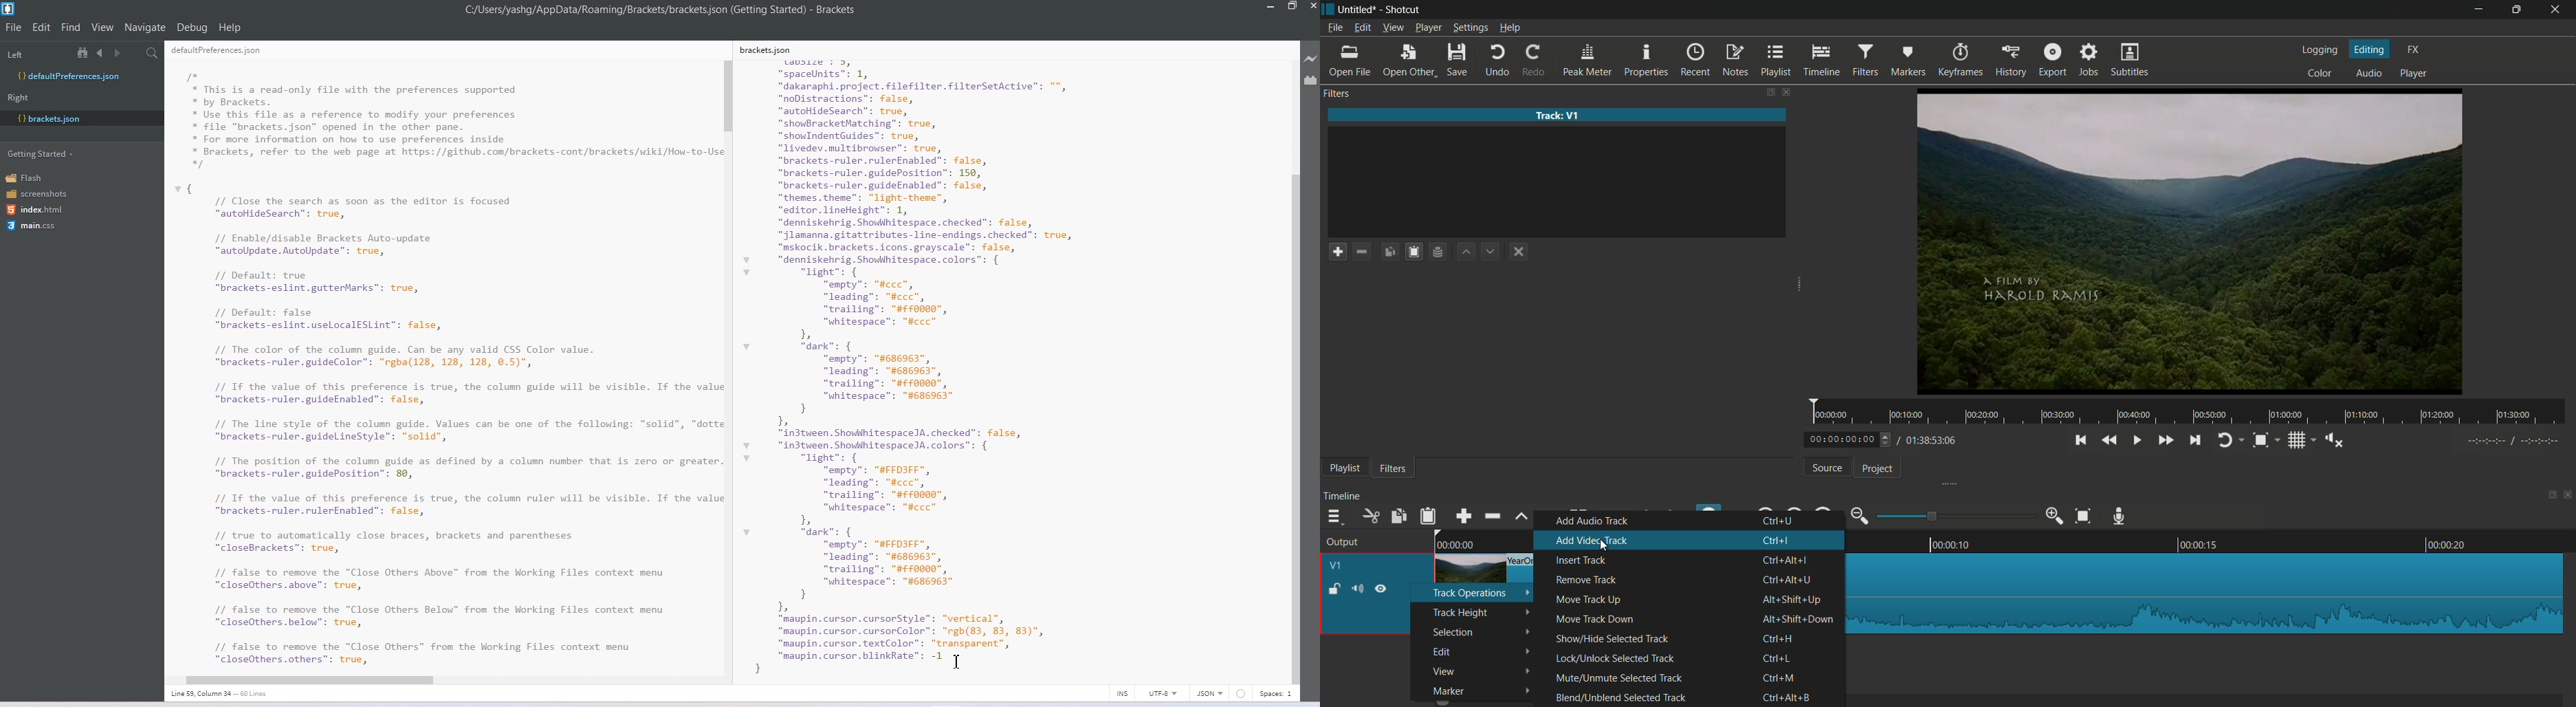  Describe the element at coordinates (2224, 440) in the screenshot. I see `toggle player looping` at that location.